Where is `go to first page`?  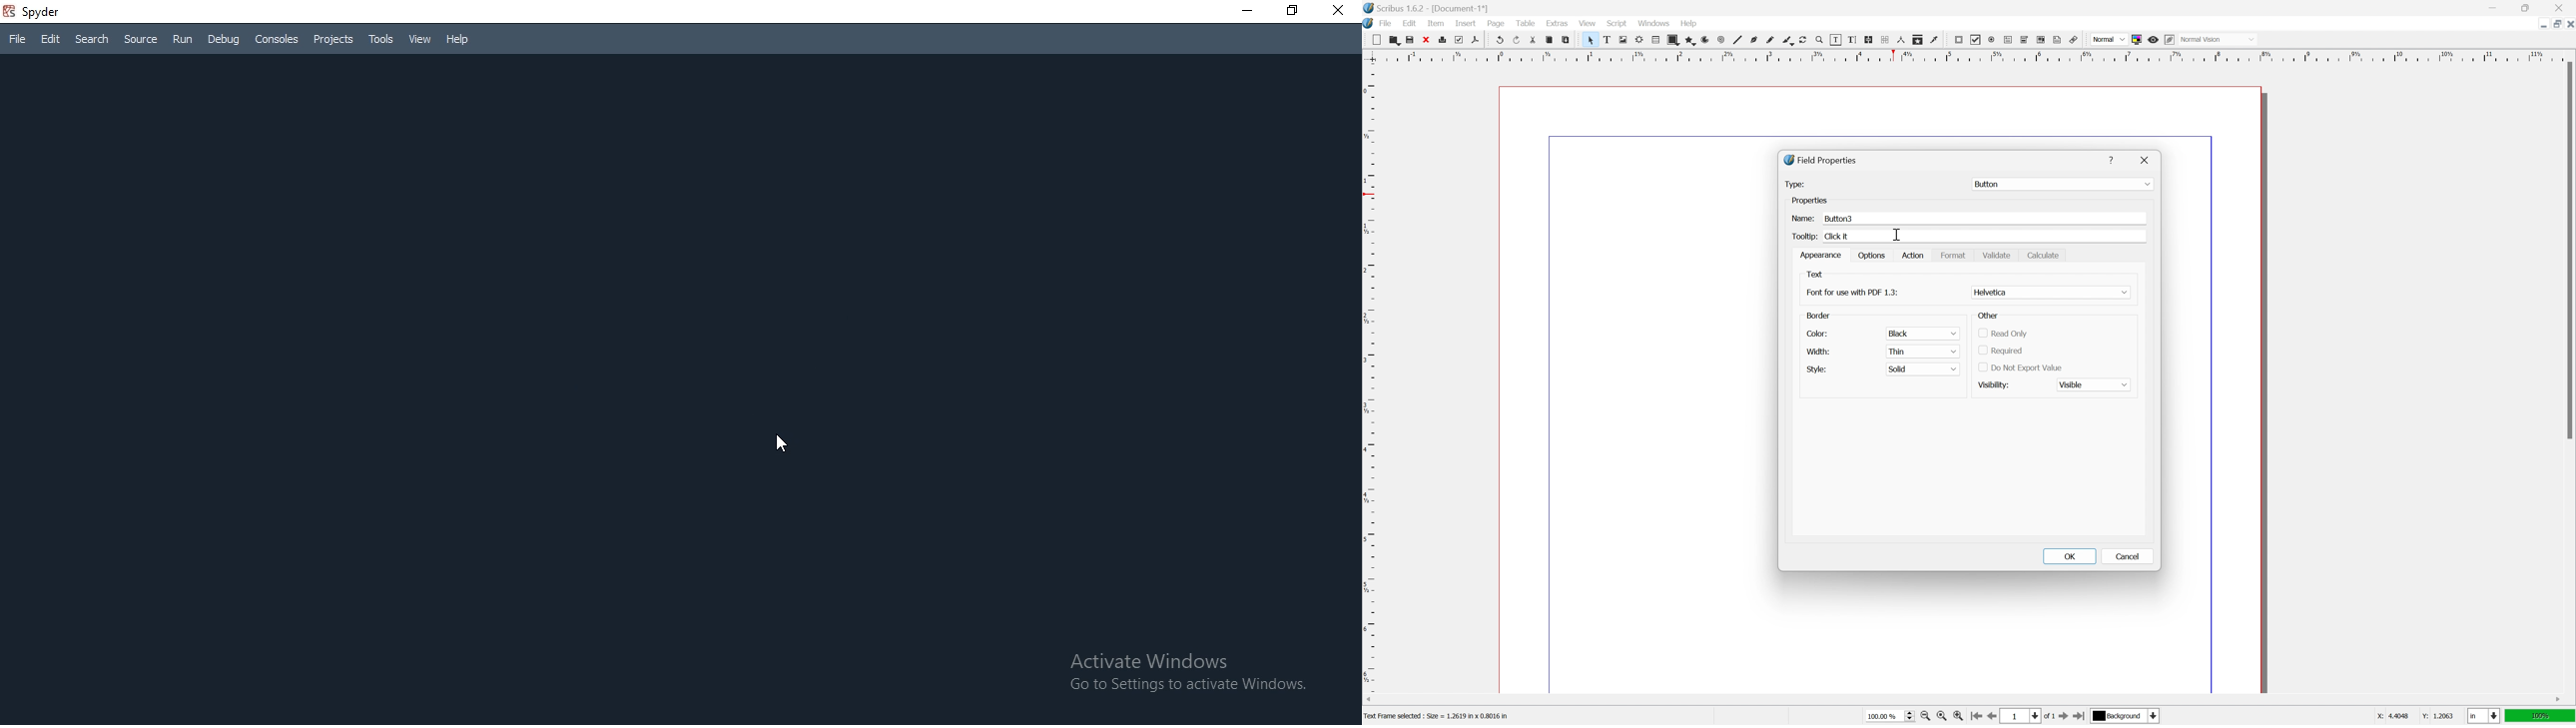
go to first page is located at coordinates (1976, 716).